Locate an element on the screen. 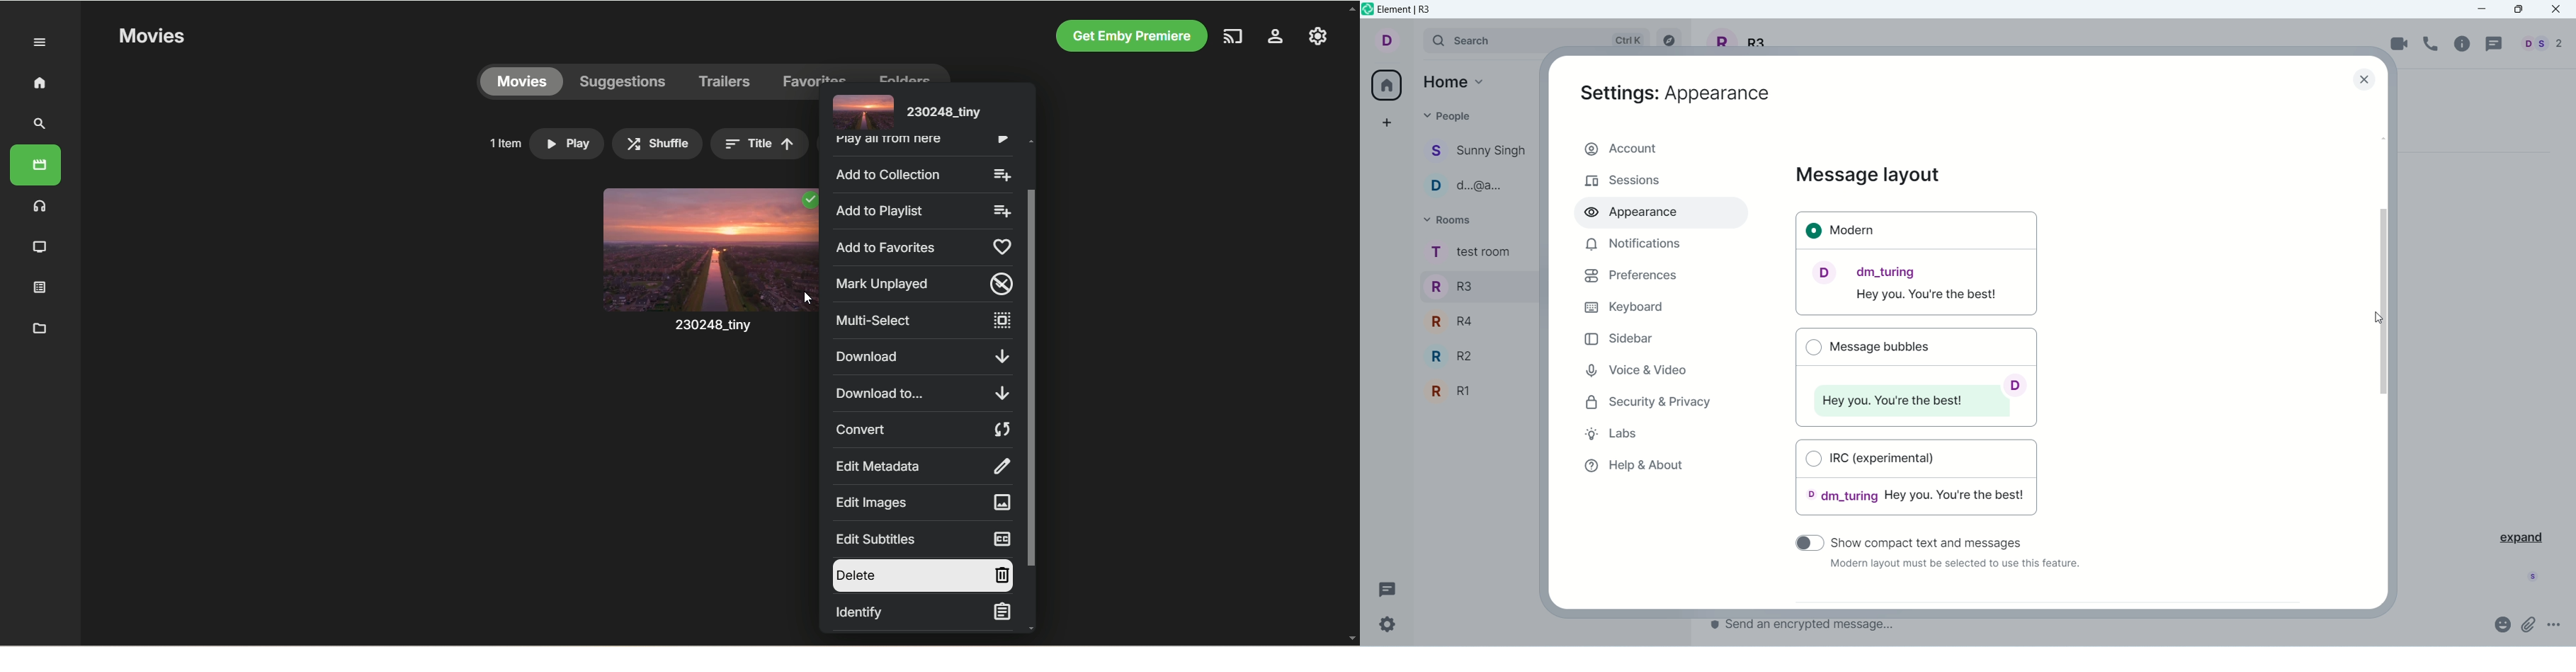  settings is located at coordinates (1388, 625).